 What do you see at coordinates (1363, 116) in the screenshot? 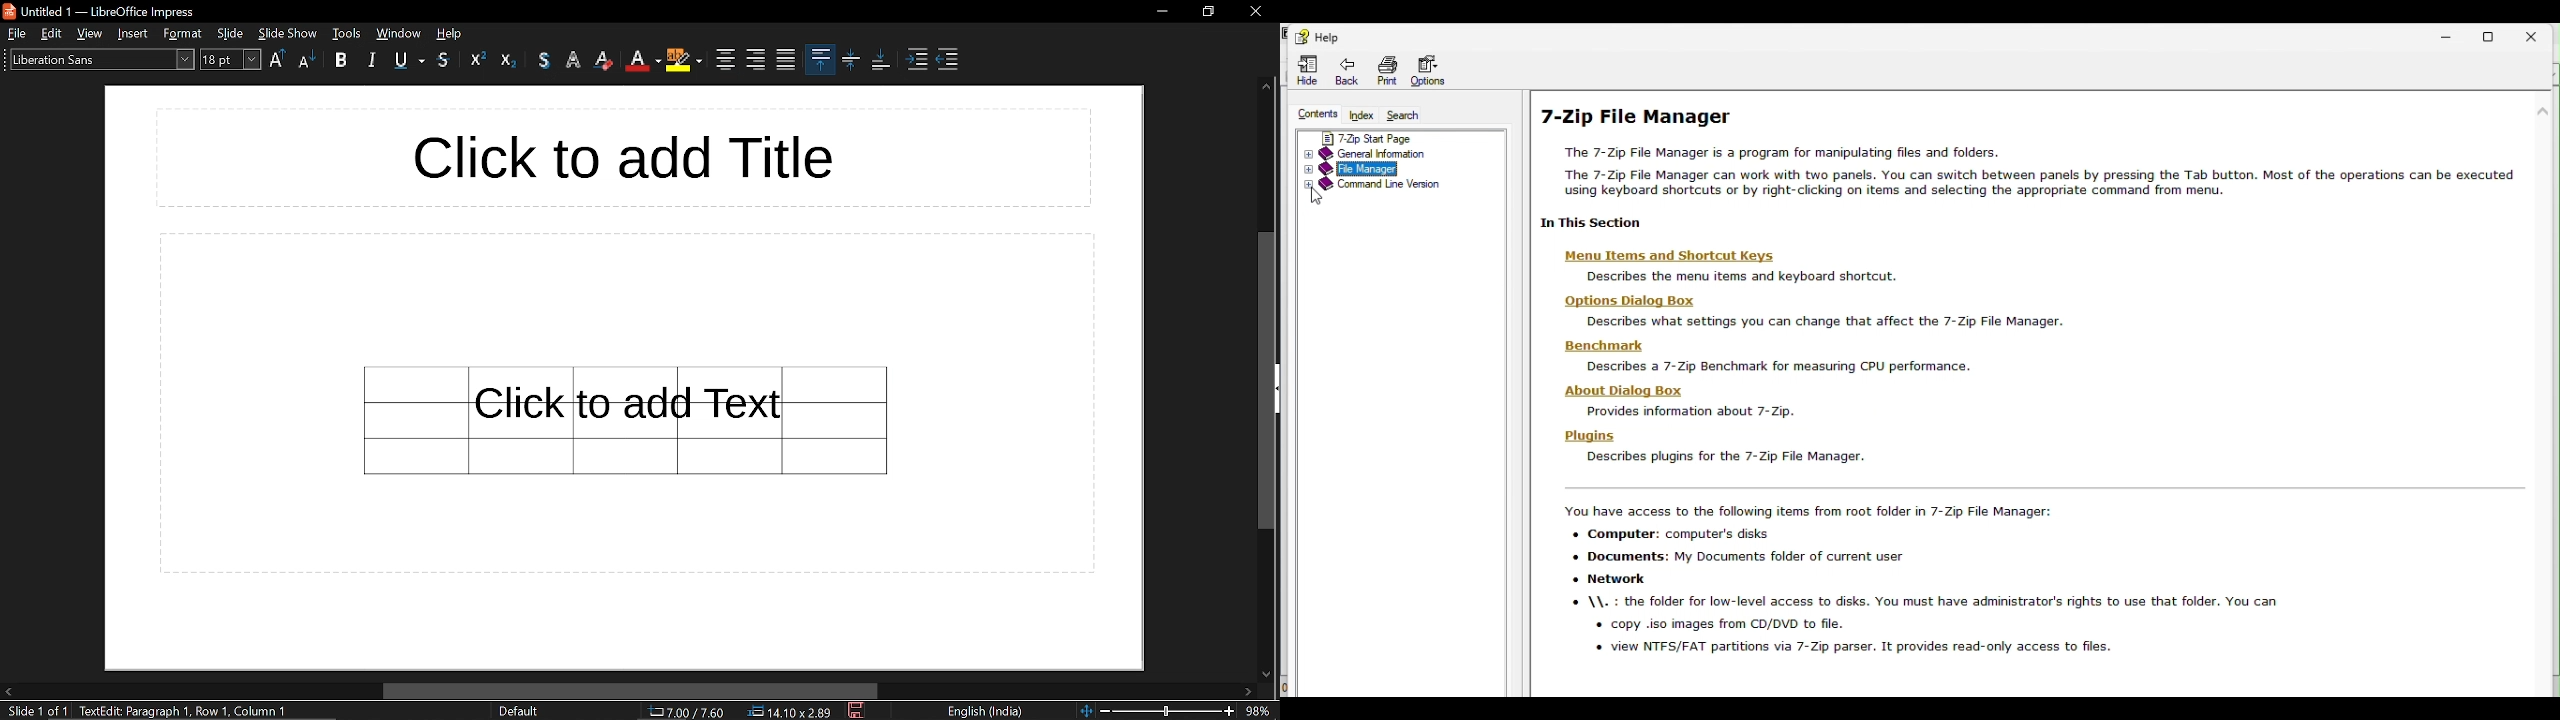
I see `Index` at bounding box center [1363, 116].